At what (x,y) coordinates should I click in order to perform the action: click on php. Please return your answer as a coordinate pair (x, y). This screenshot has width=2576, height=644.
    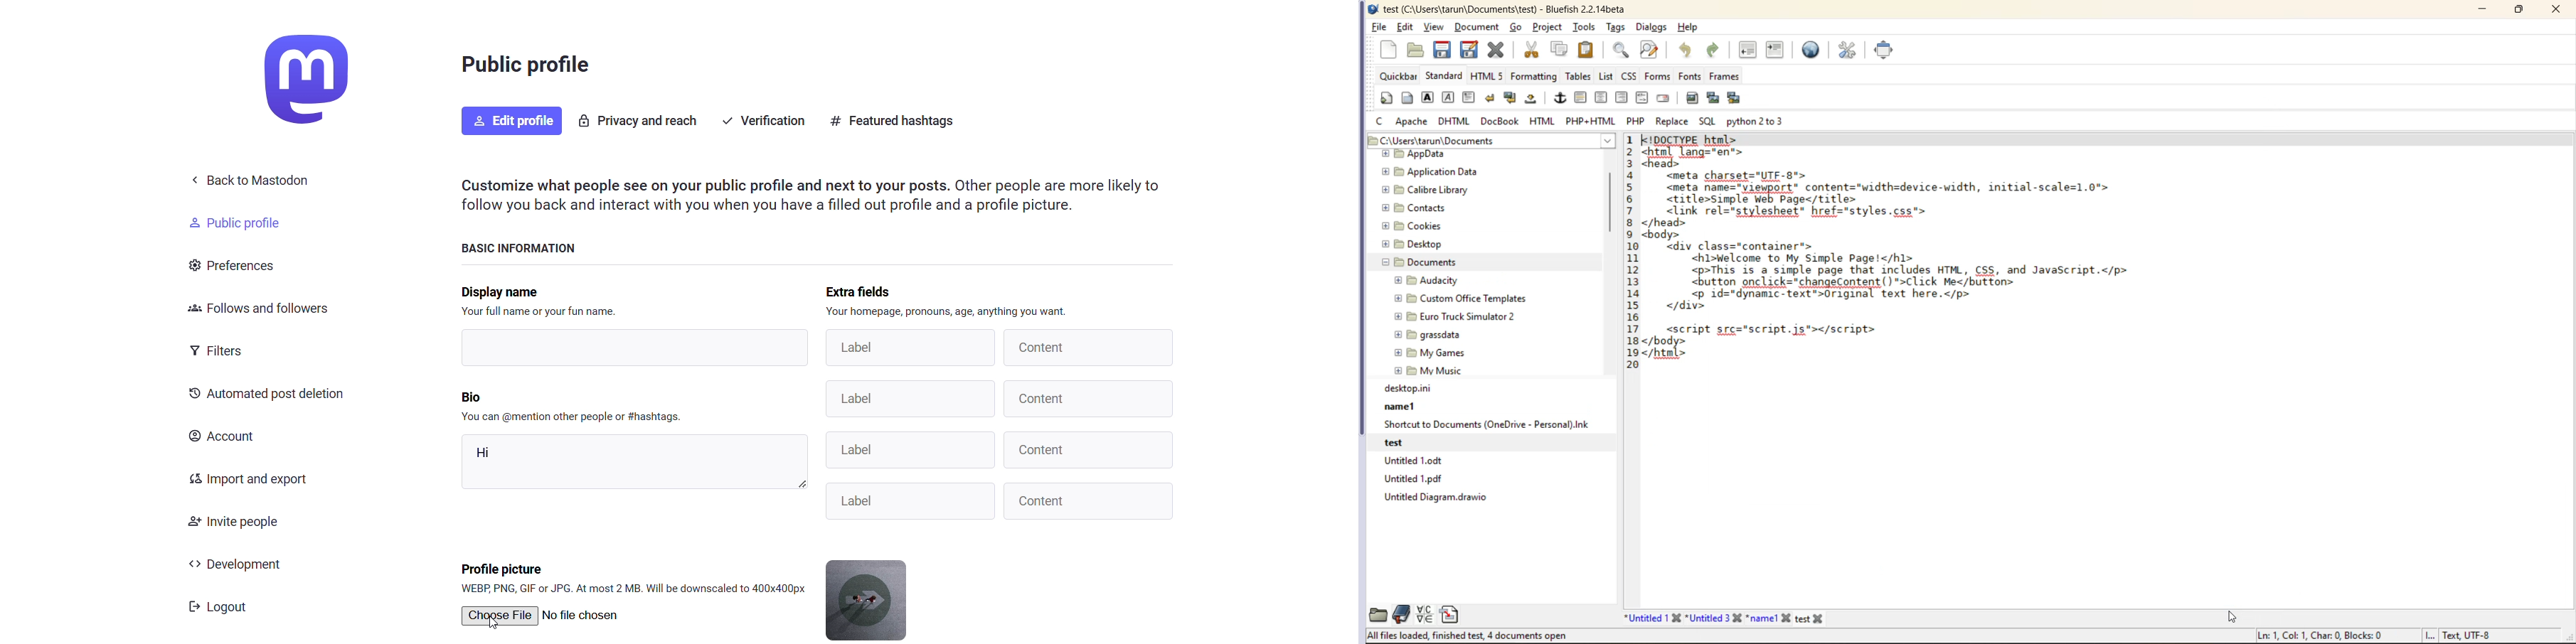
    Looking at the image, I should click on (1638, 121).